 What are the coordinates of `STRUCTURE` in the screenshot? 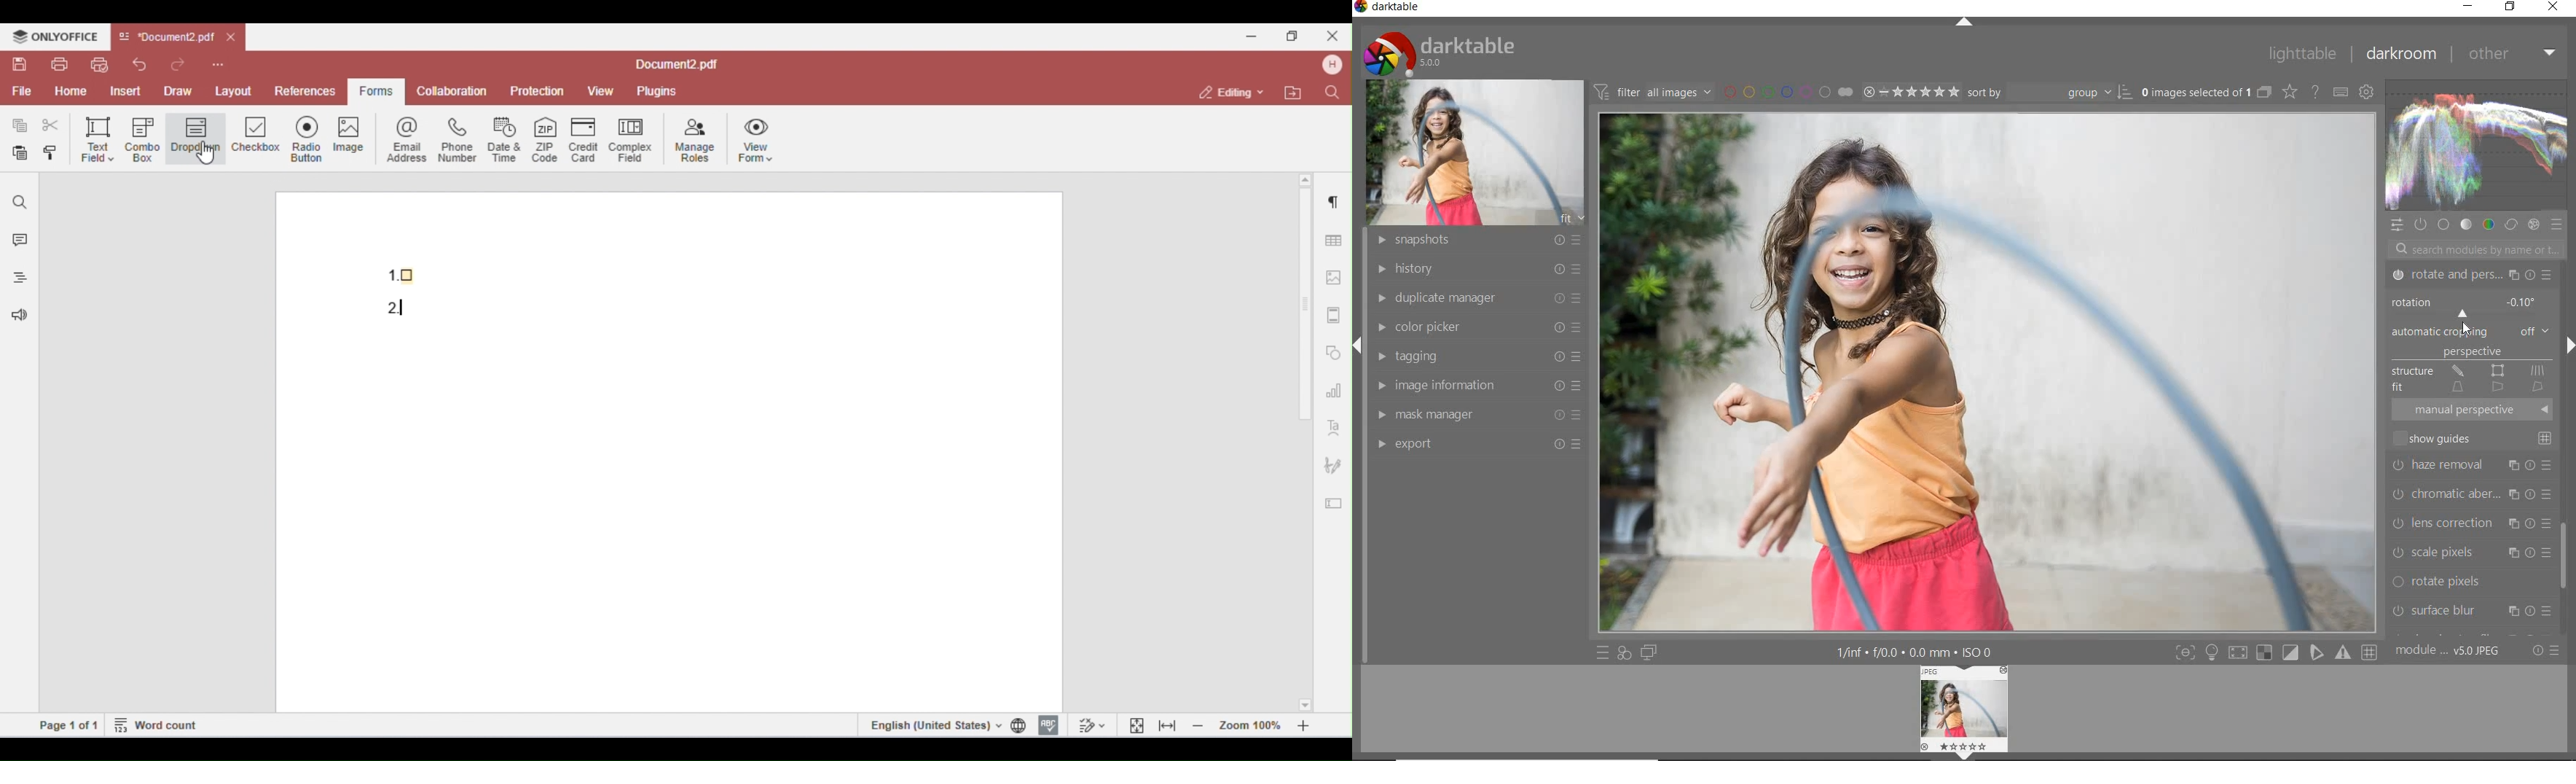 It's located at (2468, 371).